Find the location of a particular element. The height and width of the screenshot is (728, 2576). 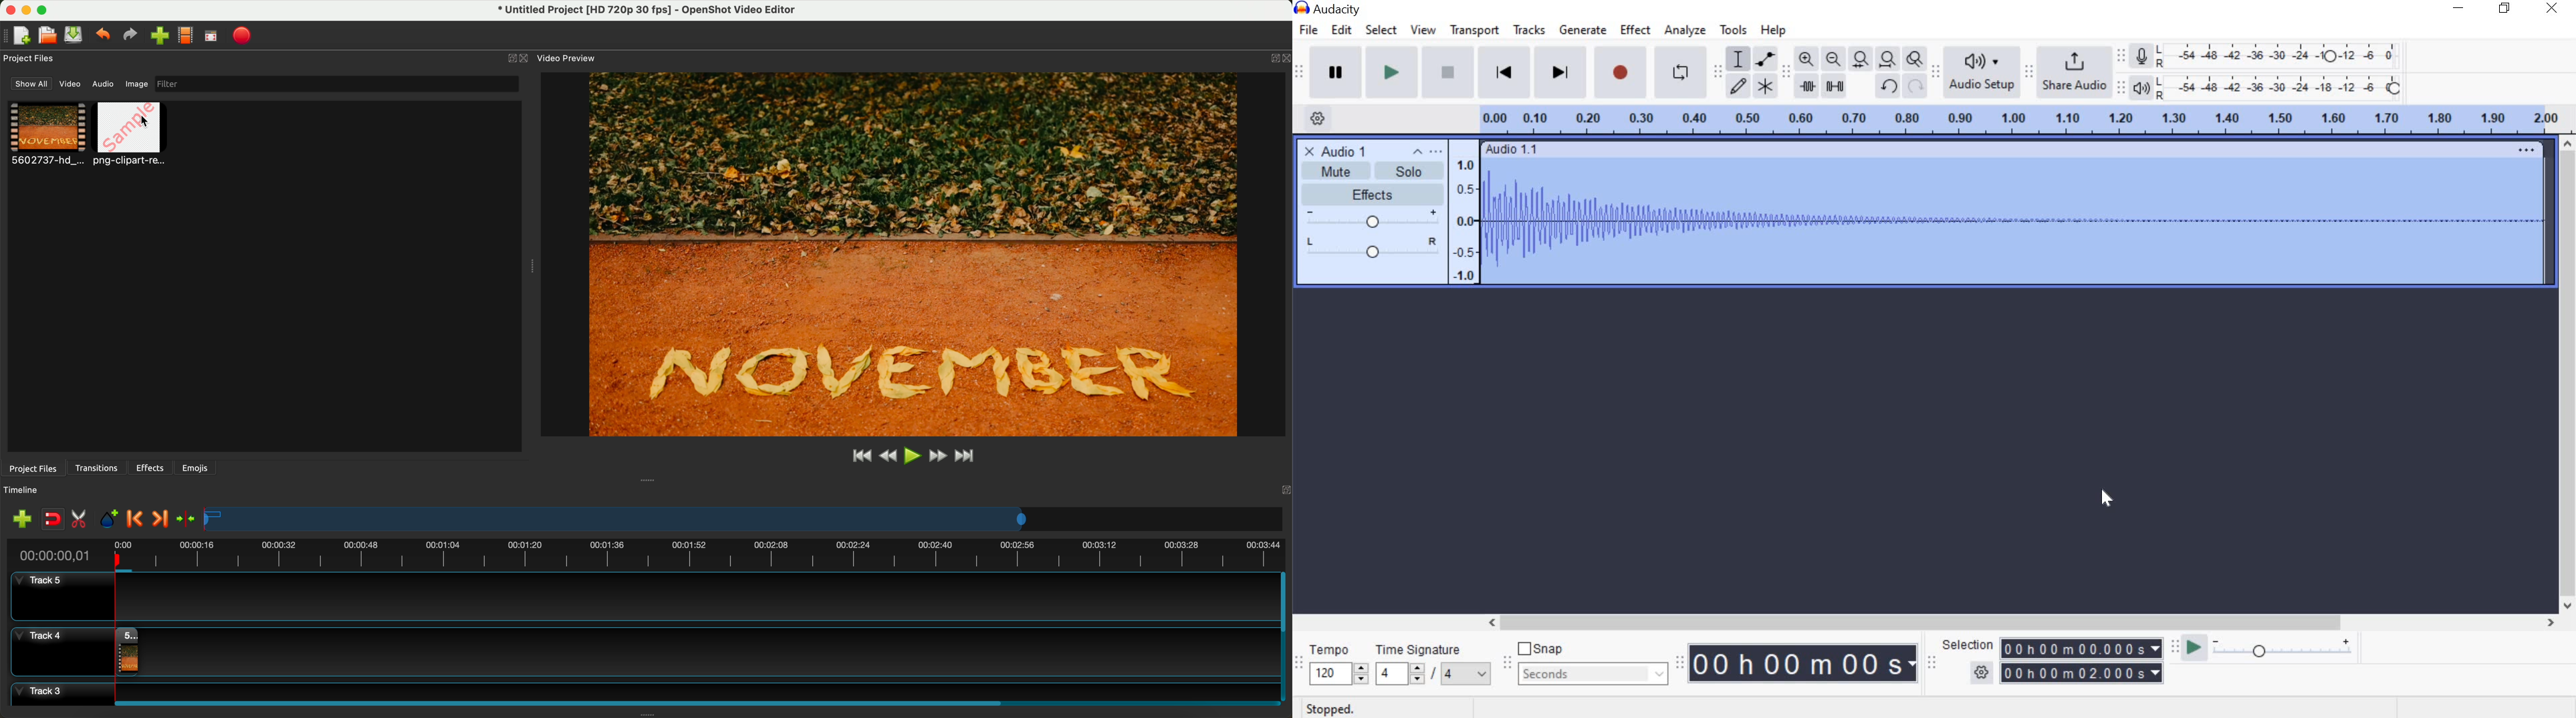

full screen is located at coordinates (212, 38).